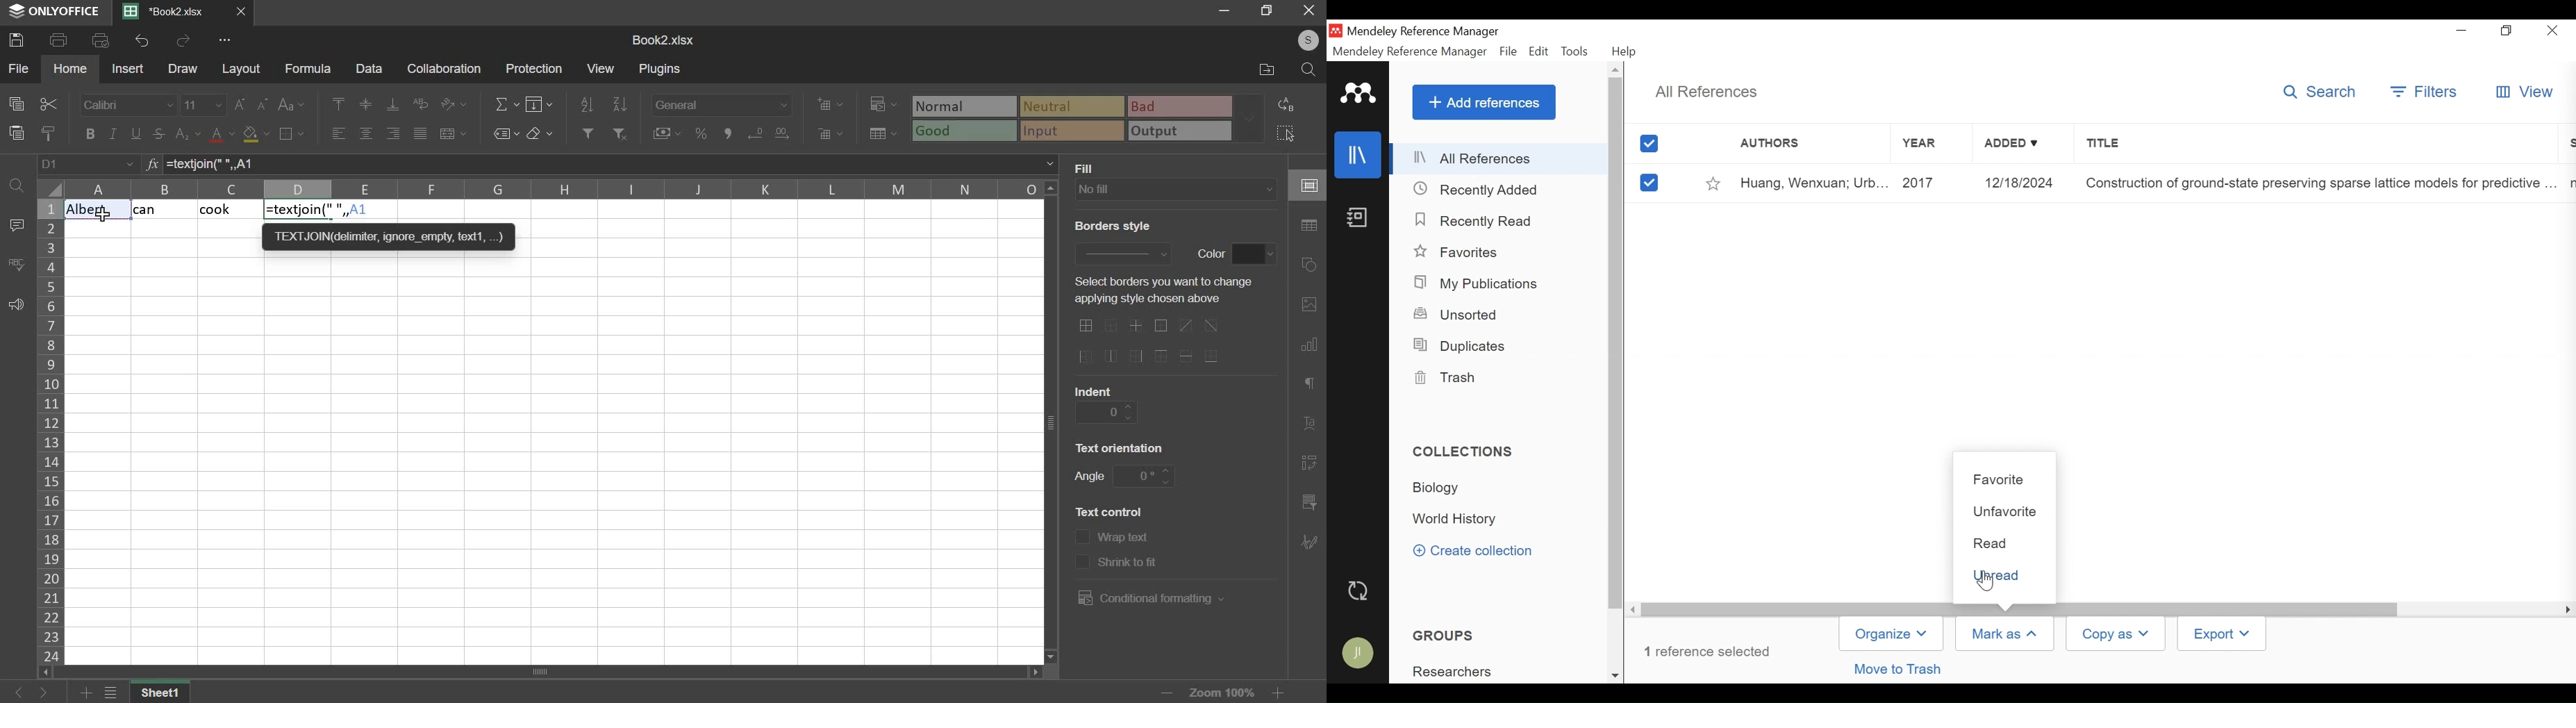 This screenshot has height=728, width=2576. What do you see at coordinates (137, 133) in the screenshot?
I see `underline` at bounding box center [137, 133].